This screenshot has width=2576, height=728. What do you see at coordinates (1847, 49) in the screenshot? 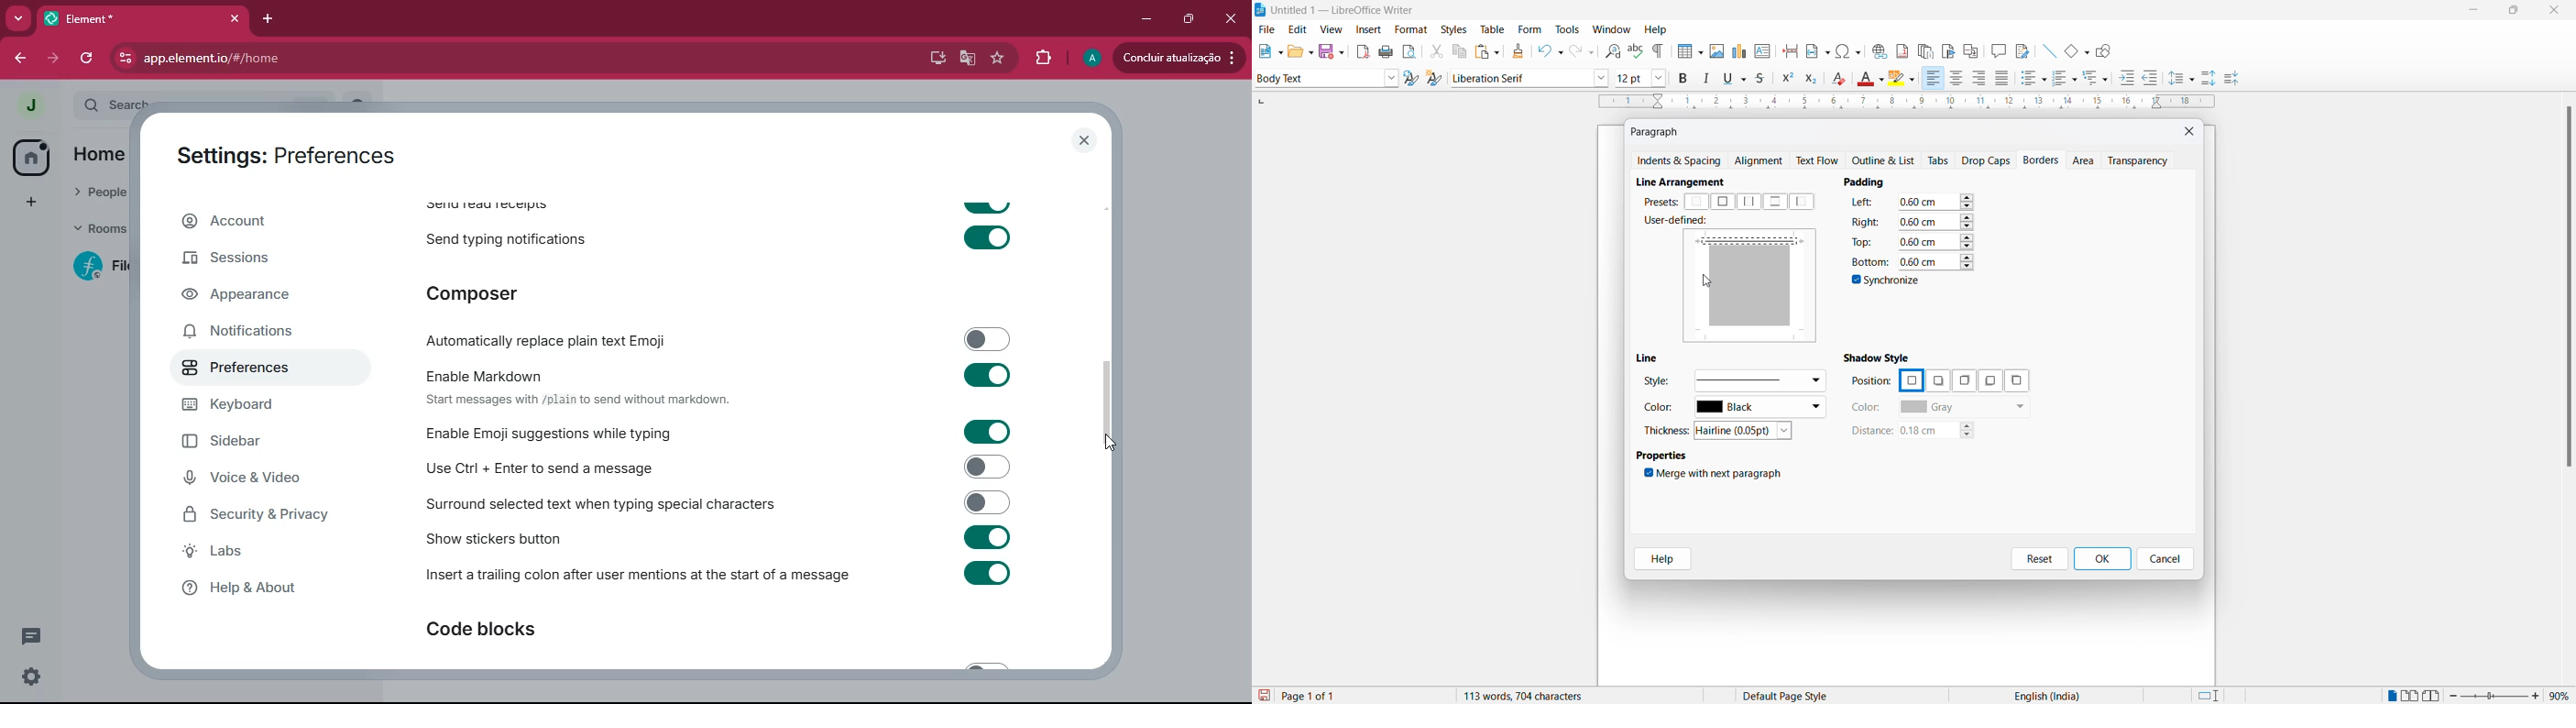
I see `insert special character` at bounding box center [1847, 49].